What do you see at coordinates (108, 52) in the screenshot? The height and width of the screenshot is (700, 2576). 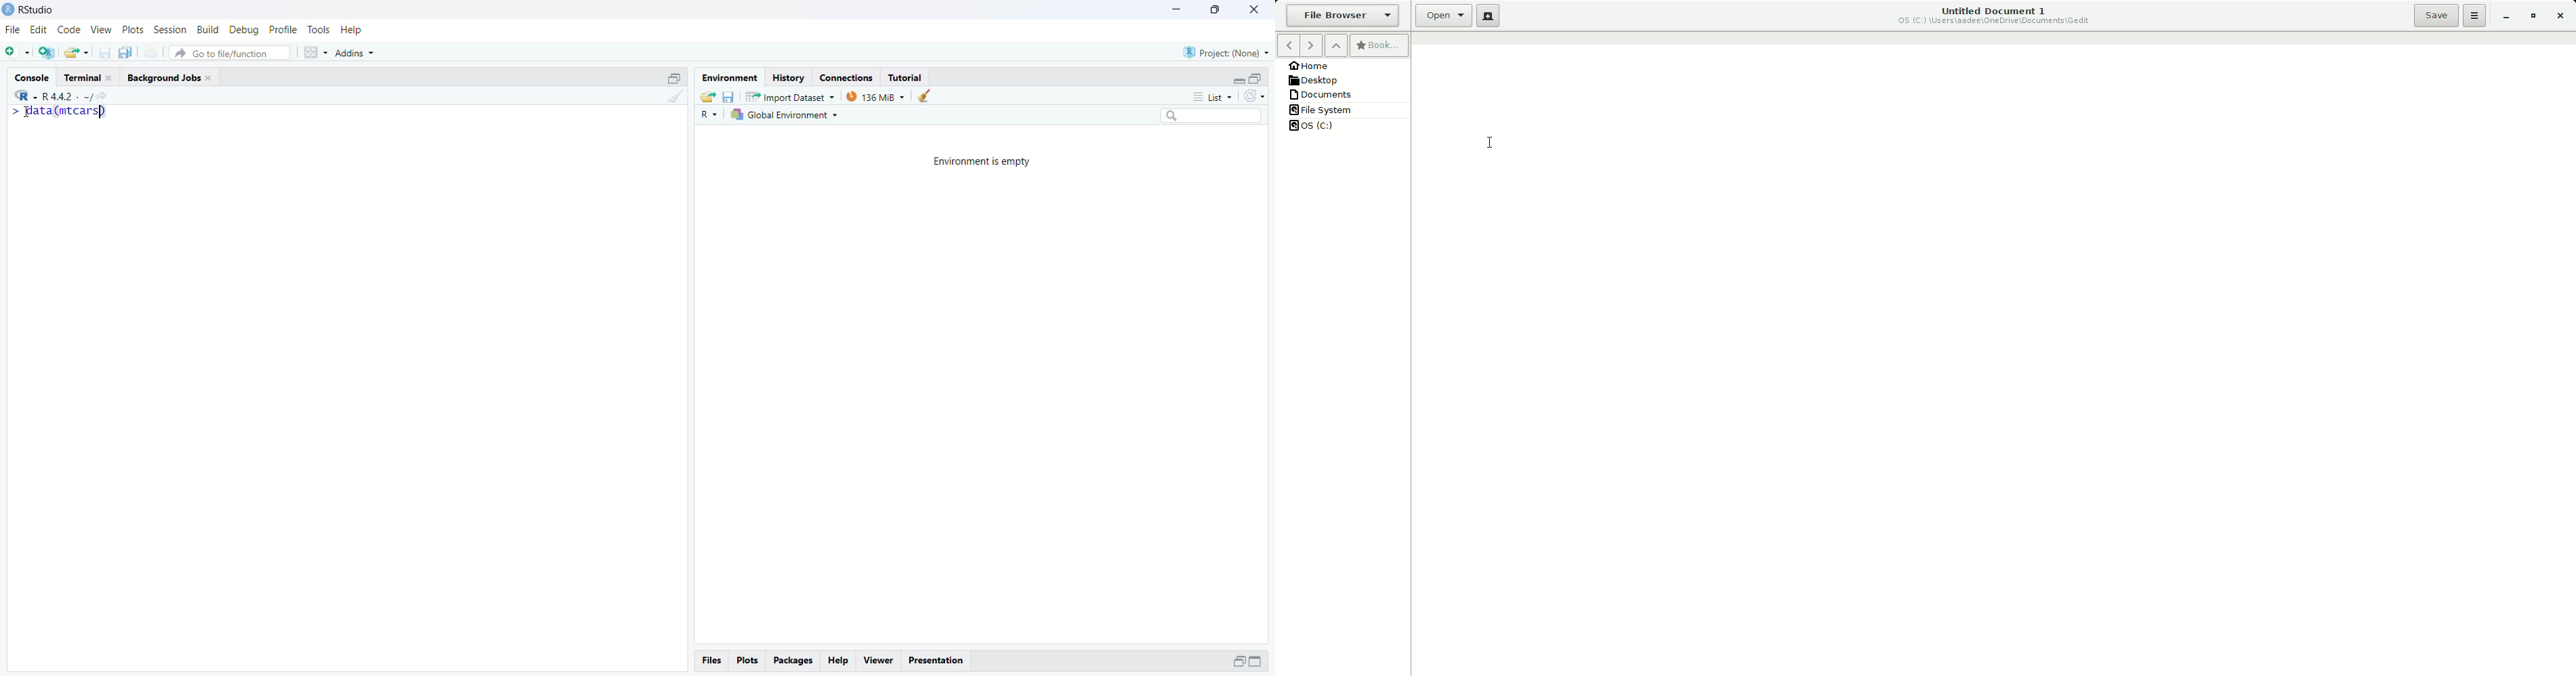 I see `Save current document (Ctrl + S)` at bounding box center [108, 52].